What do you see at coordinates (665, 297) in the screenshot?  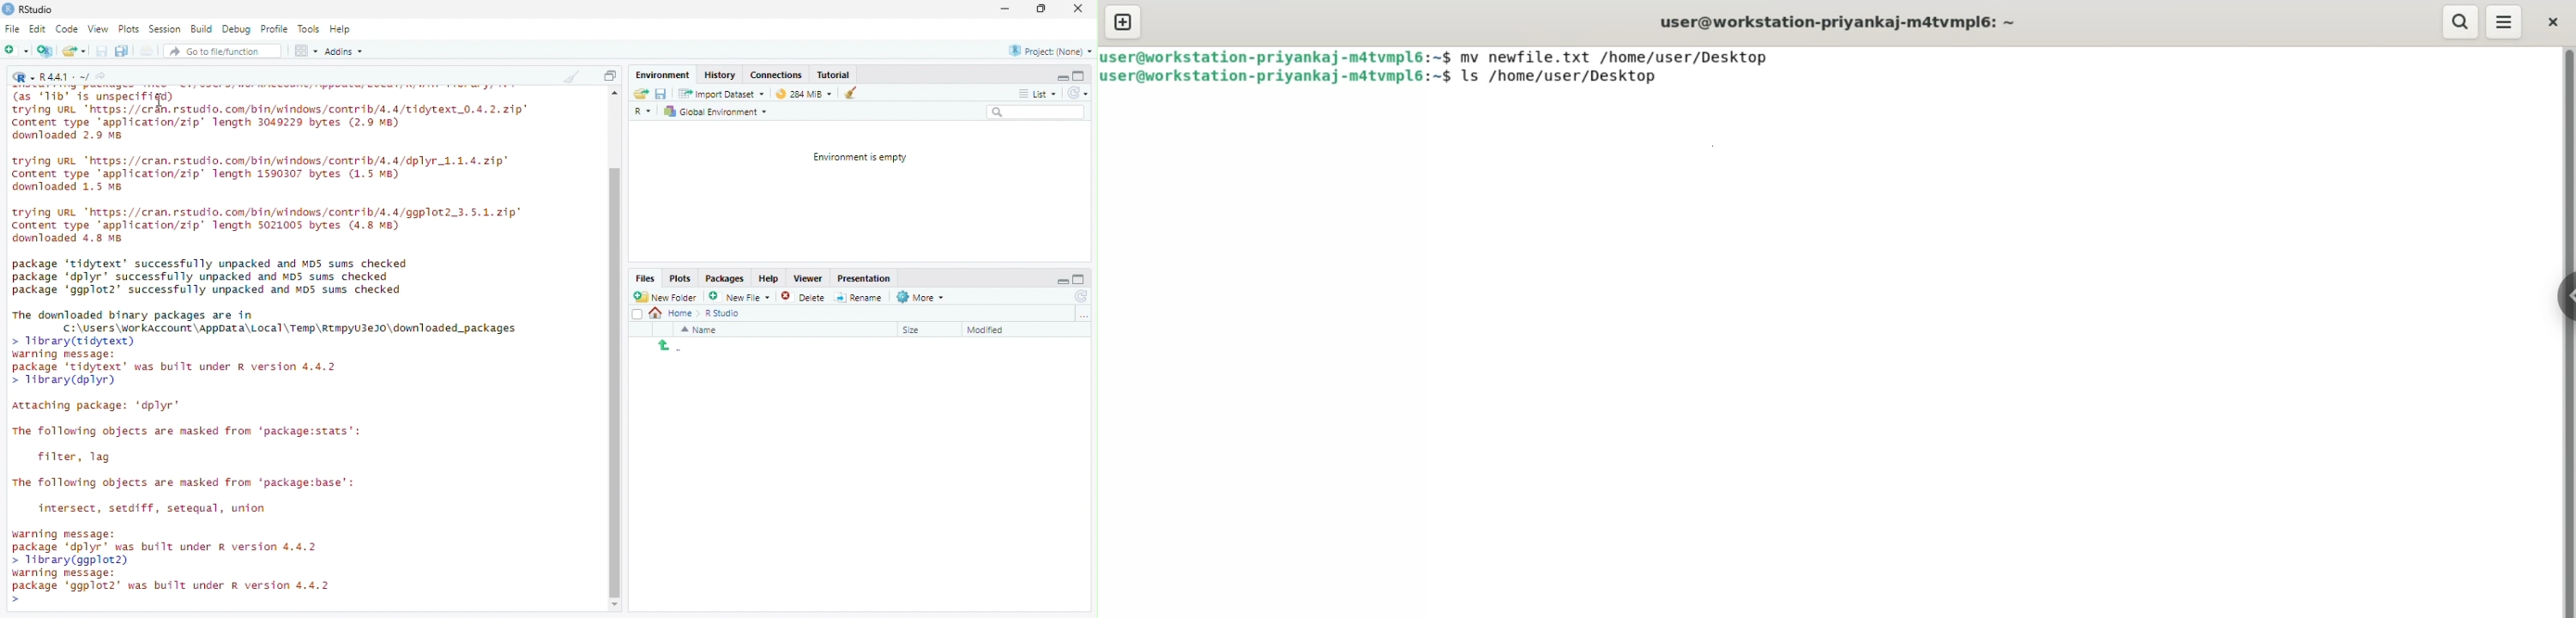 I see `New Folder` at bounding box center [665, 297].